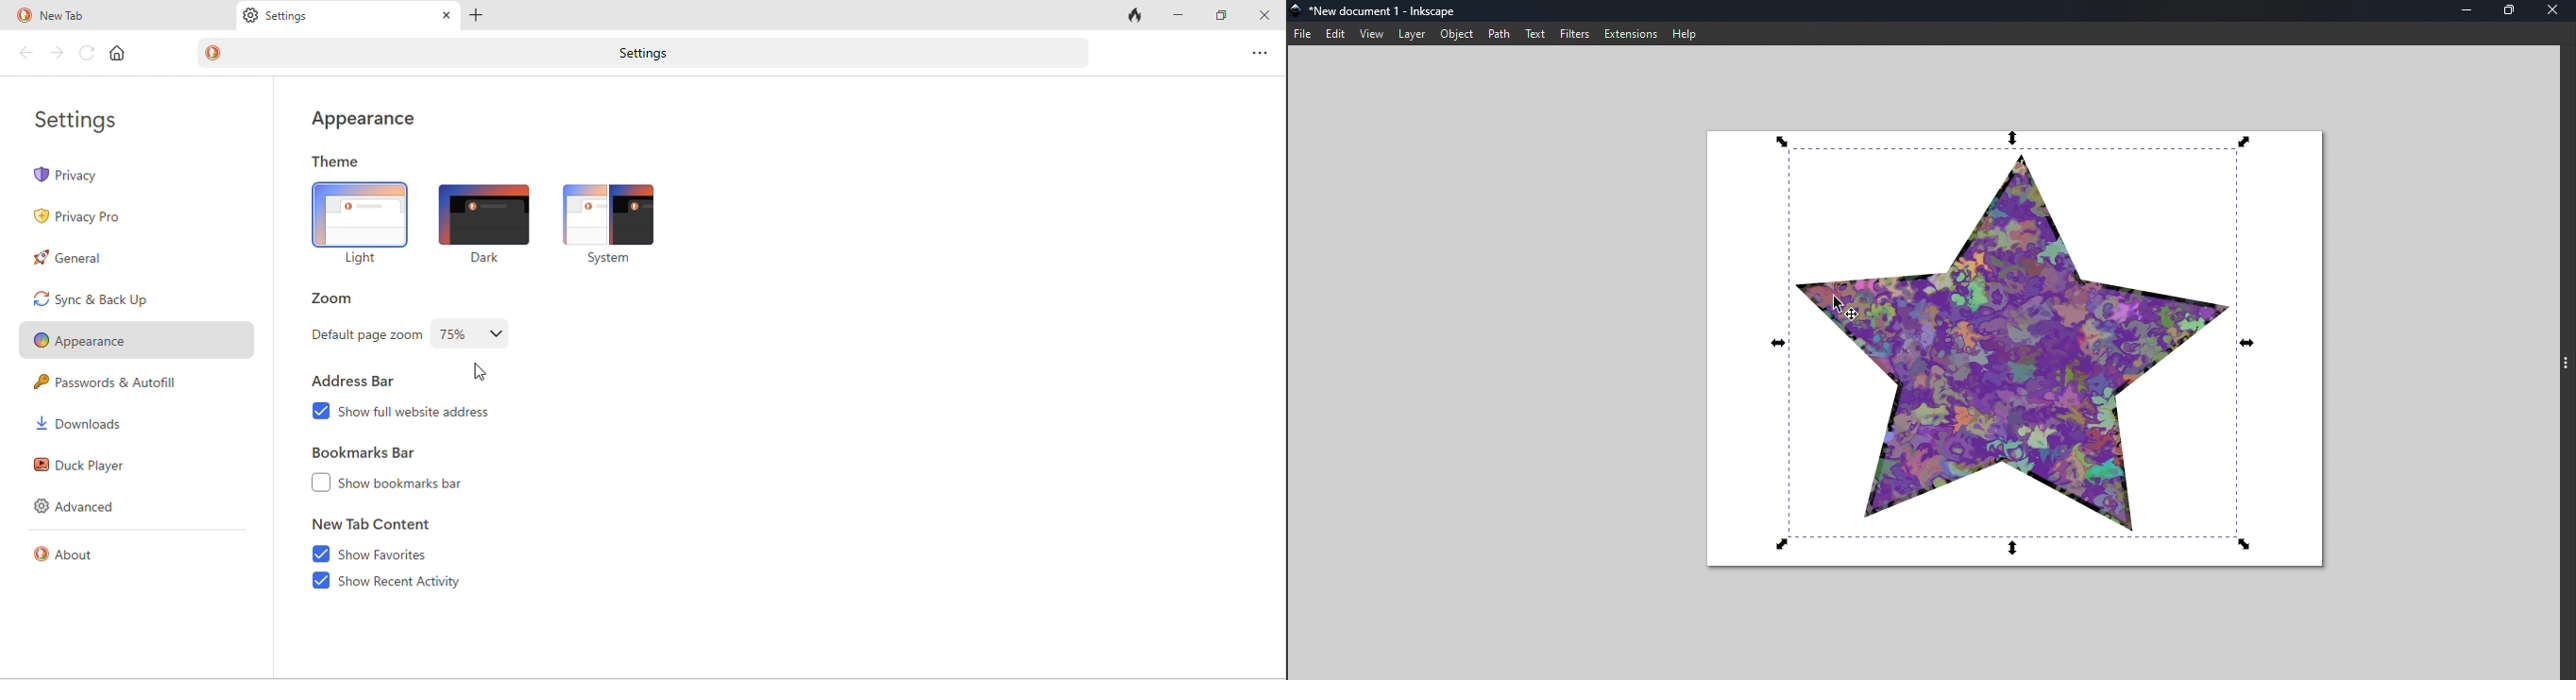  Describe the element at coordinates (416, 414) in the screenshot. I see `show full website address` at that location.